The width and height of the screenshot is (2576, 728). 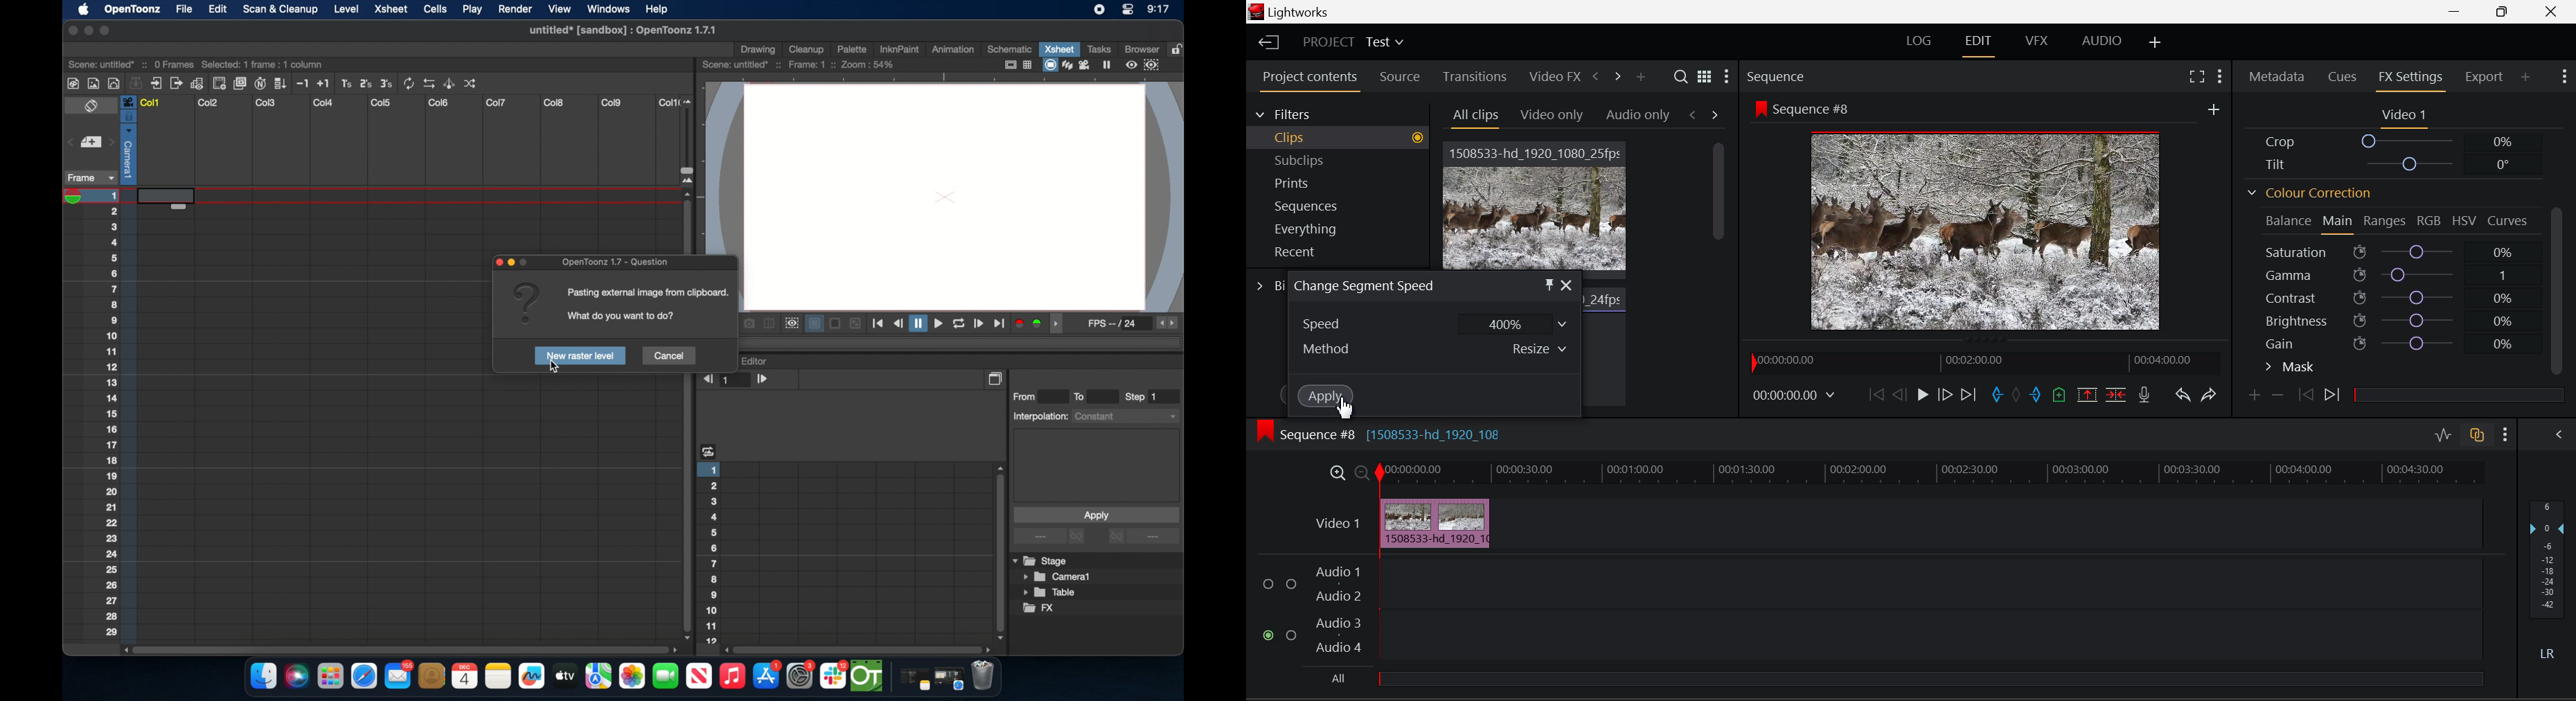 I want to click on Undo, so click(x=2181, y=397).